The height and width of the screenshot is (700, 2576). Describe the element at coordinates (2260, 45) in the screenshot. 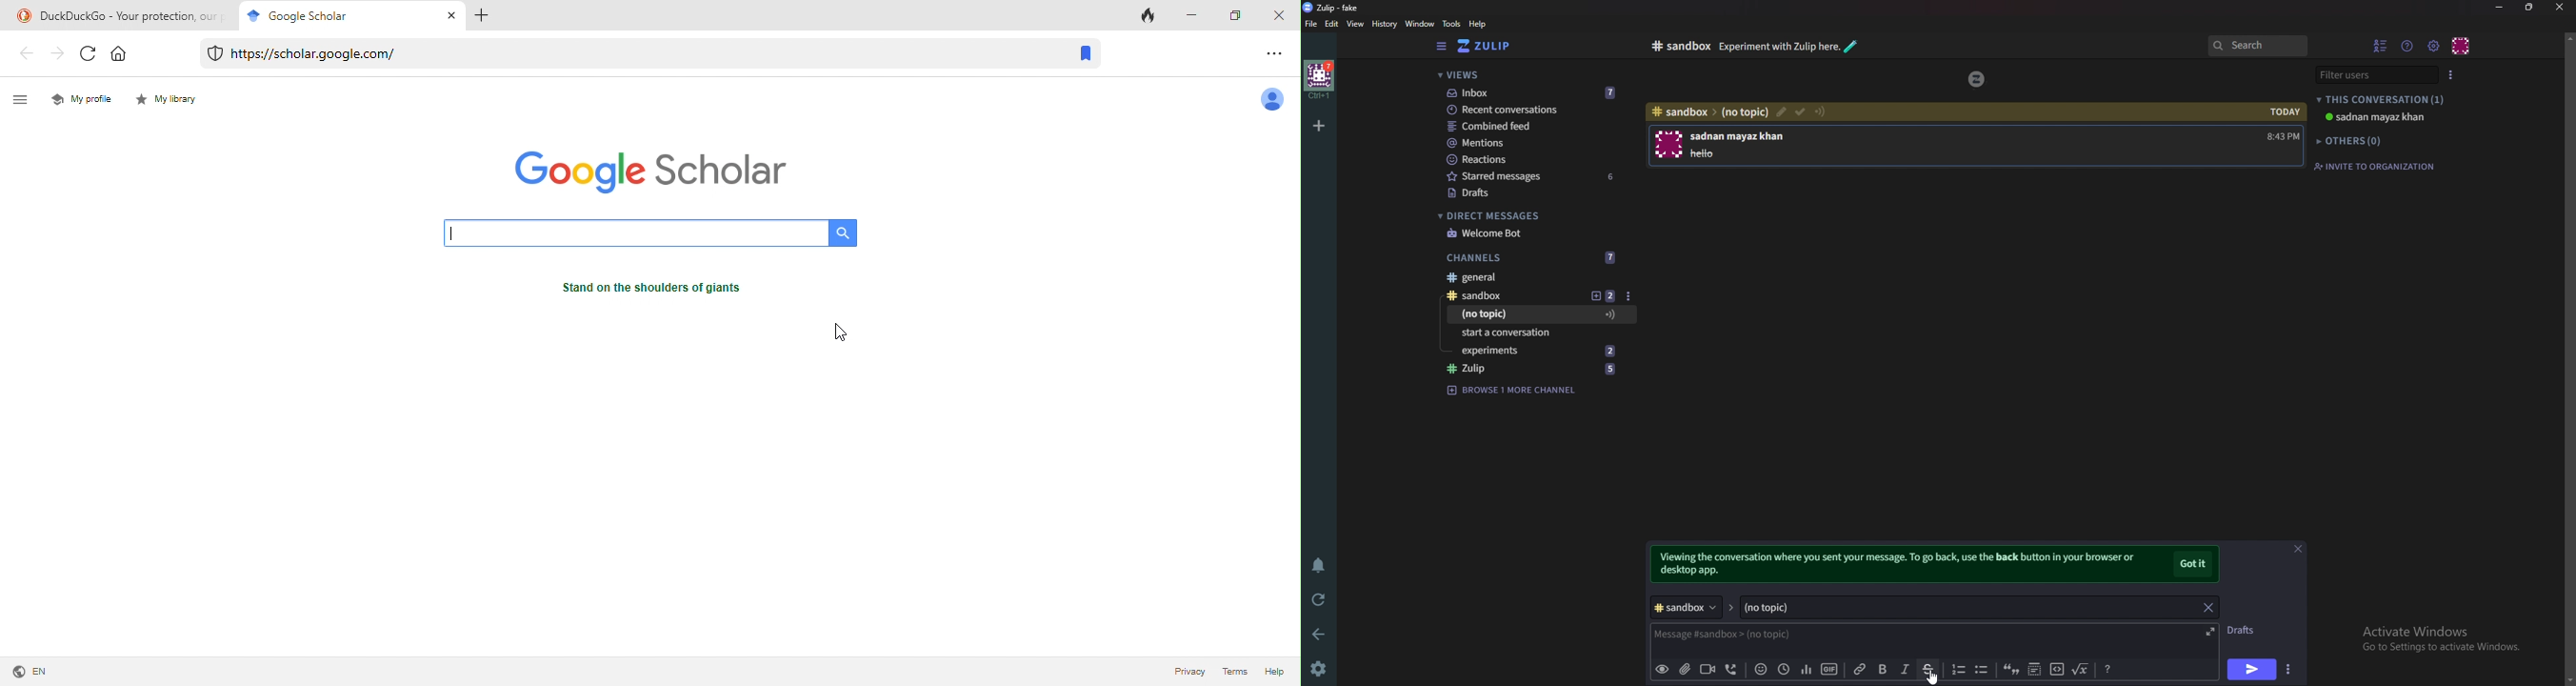

I see `Search` at that location.